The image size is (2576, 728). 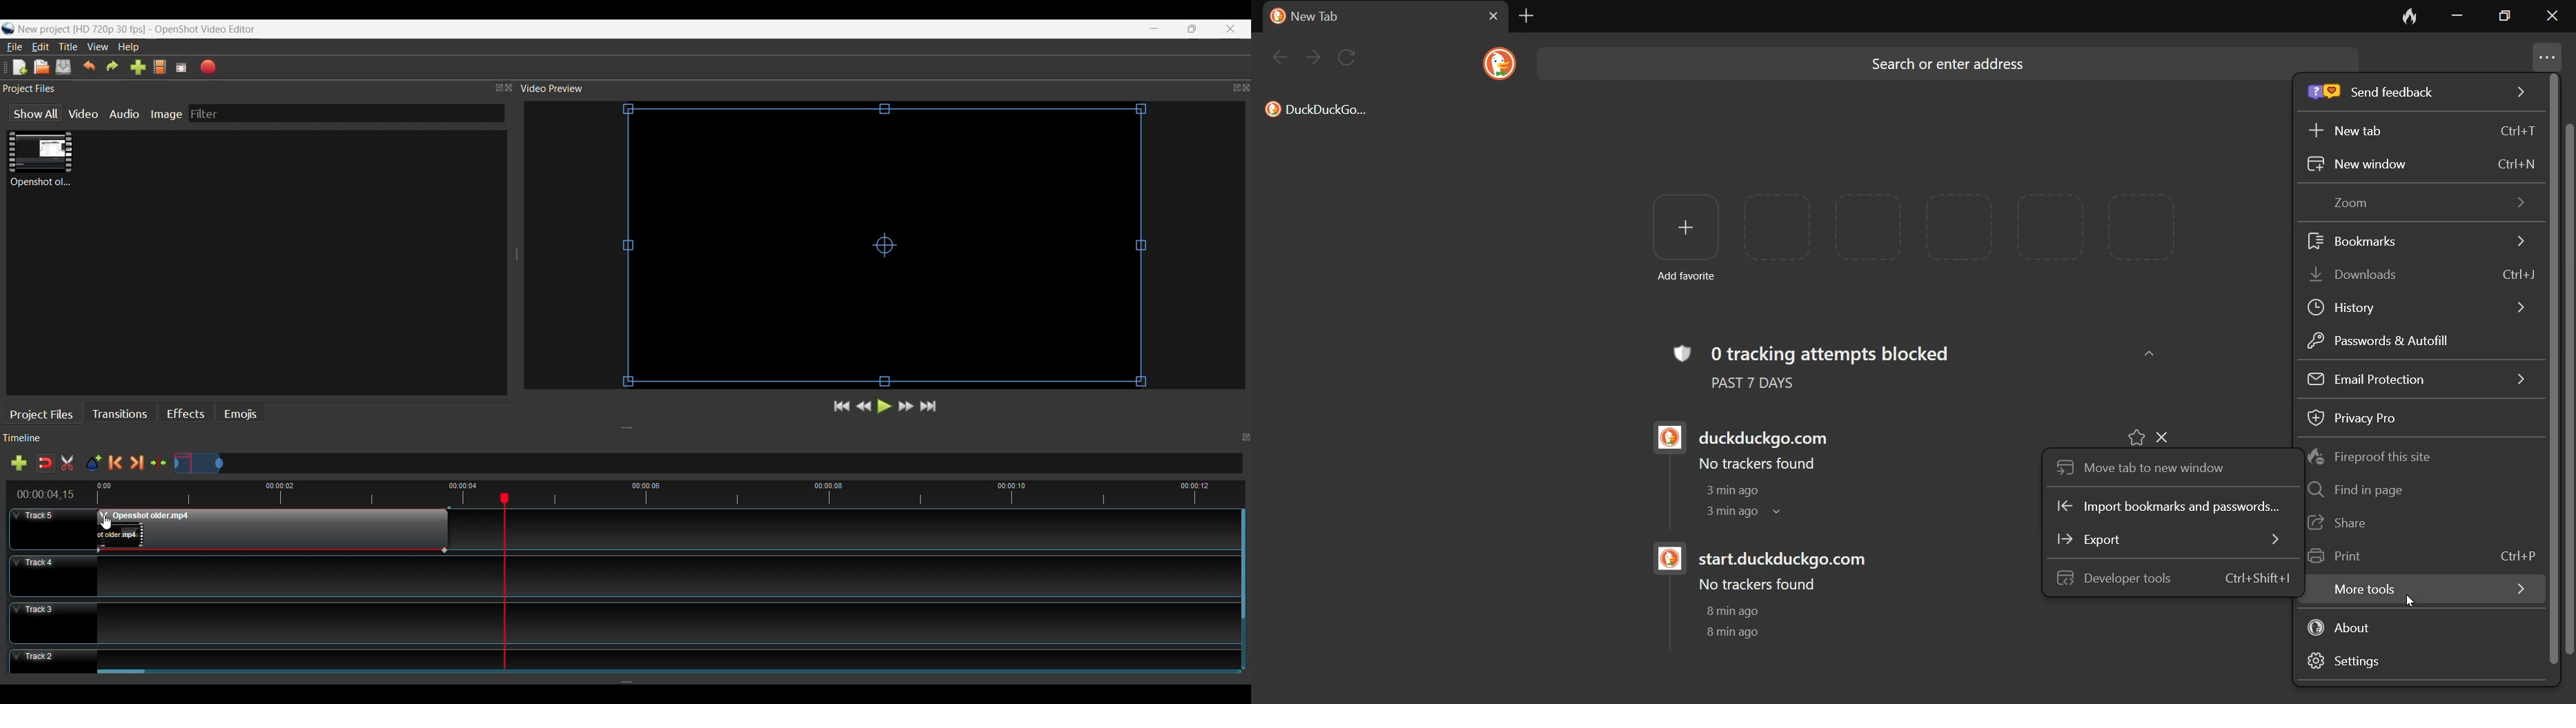 I want to click on Find in page, so click(x=2355, y=490).